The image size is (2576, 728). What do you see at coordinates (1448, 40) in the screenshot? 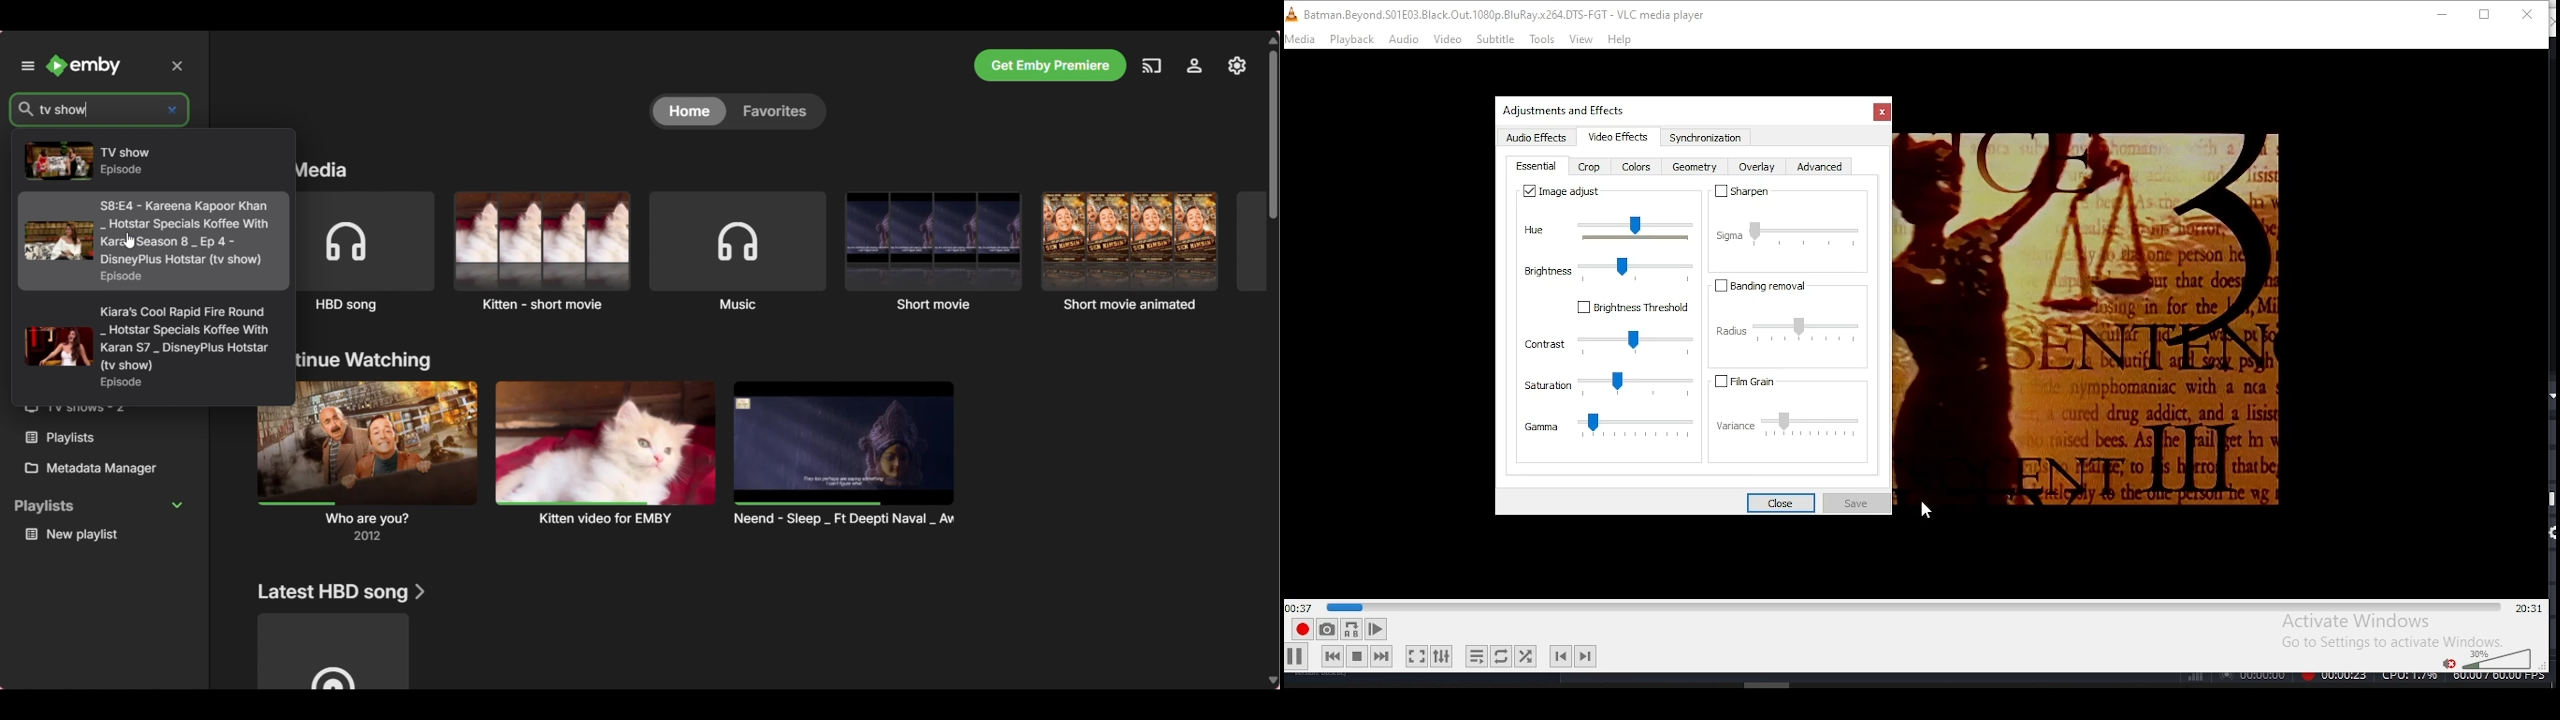
I see `video` at bounding box center [1448, 40].